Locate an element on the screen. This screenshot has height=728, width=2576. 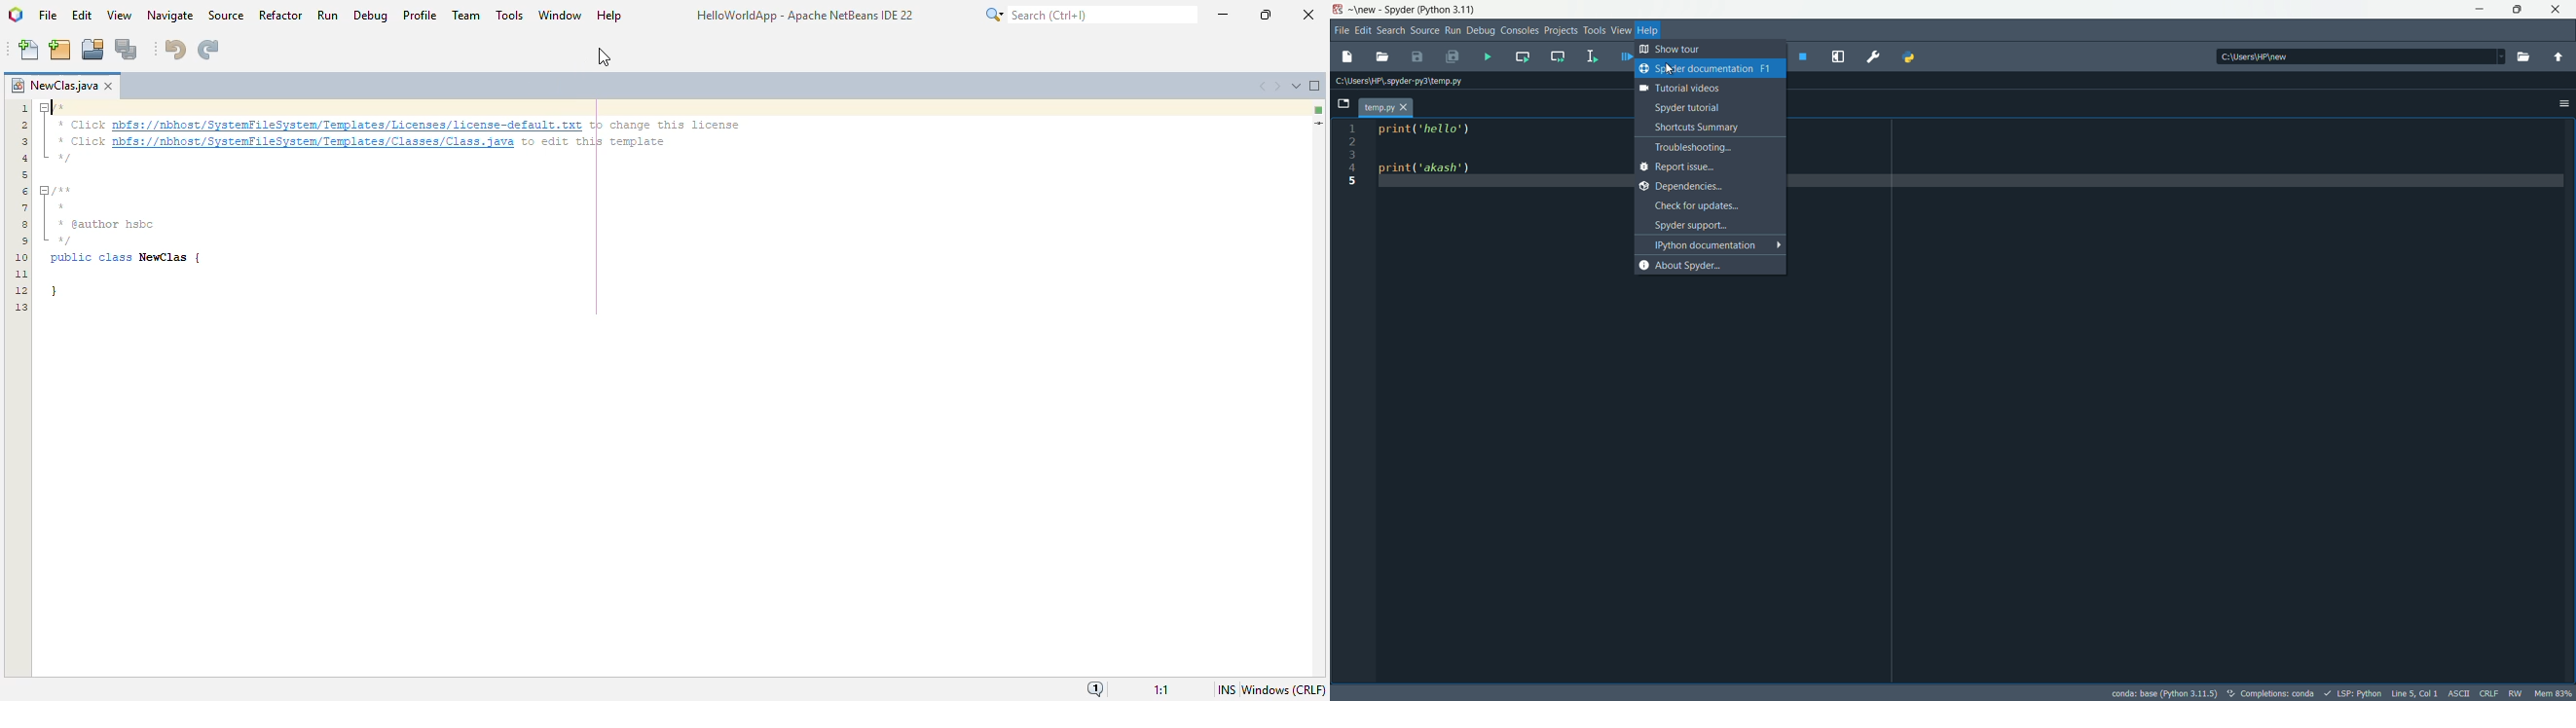
save all files is located at coordinates (1451, 57).